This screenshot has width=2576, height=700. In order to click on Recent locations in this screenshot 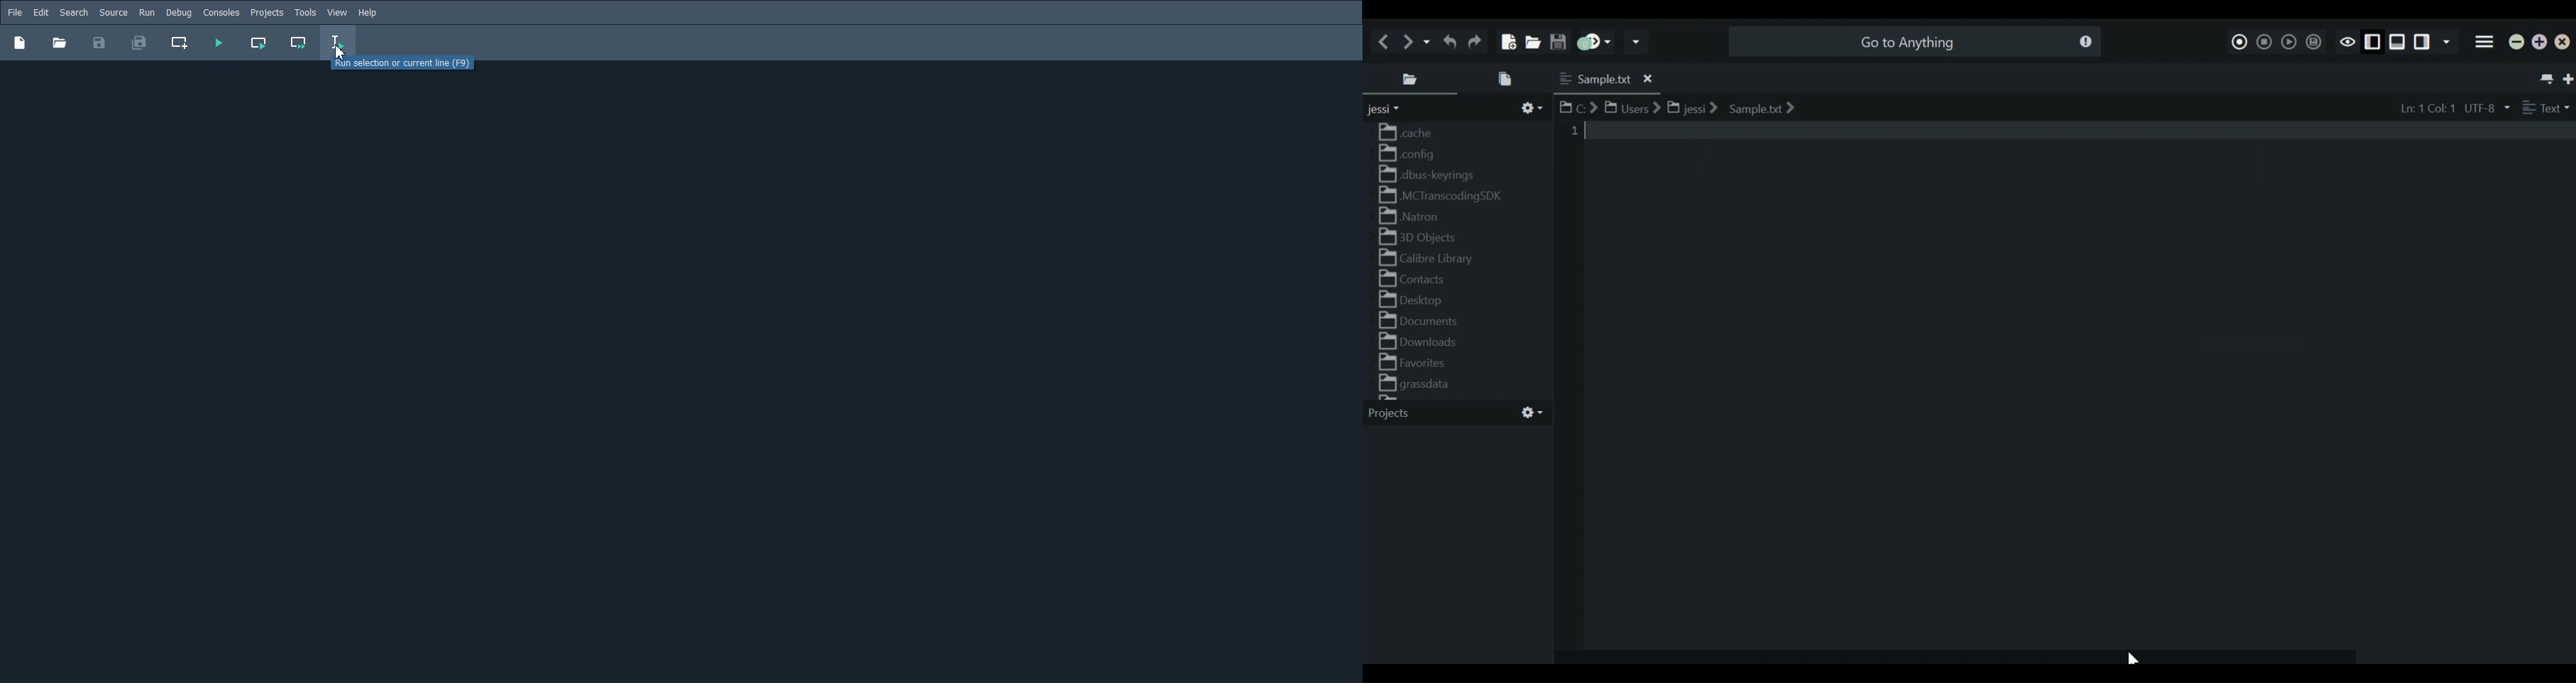, I will do `click(1429, 41)`.